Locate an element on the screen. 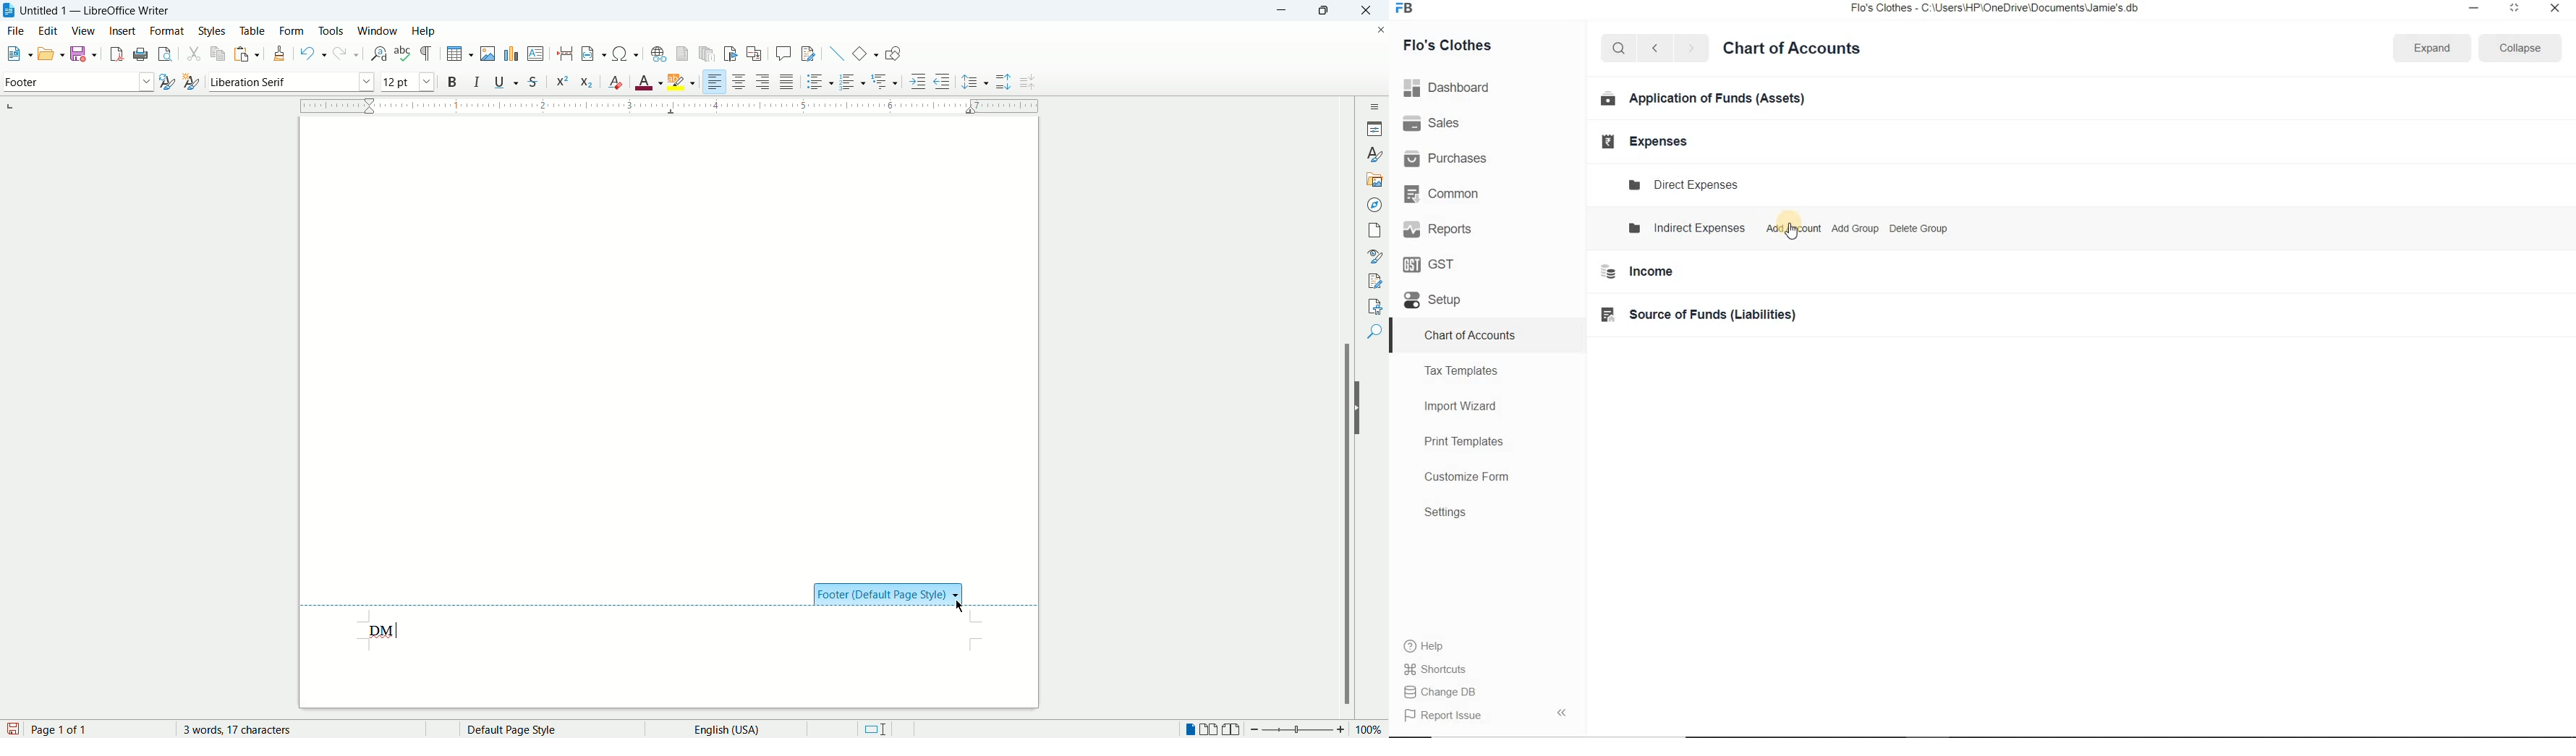  style inspector is located at coordinates (1377, 256).